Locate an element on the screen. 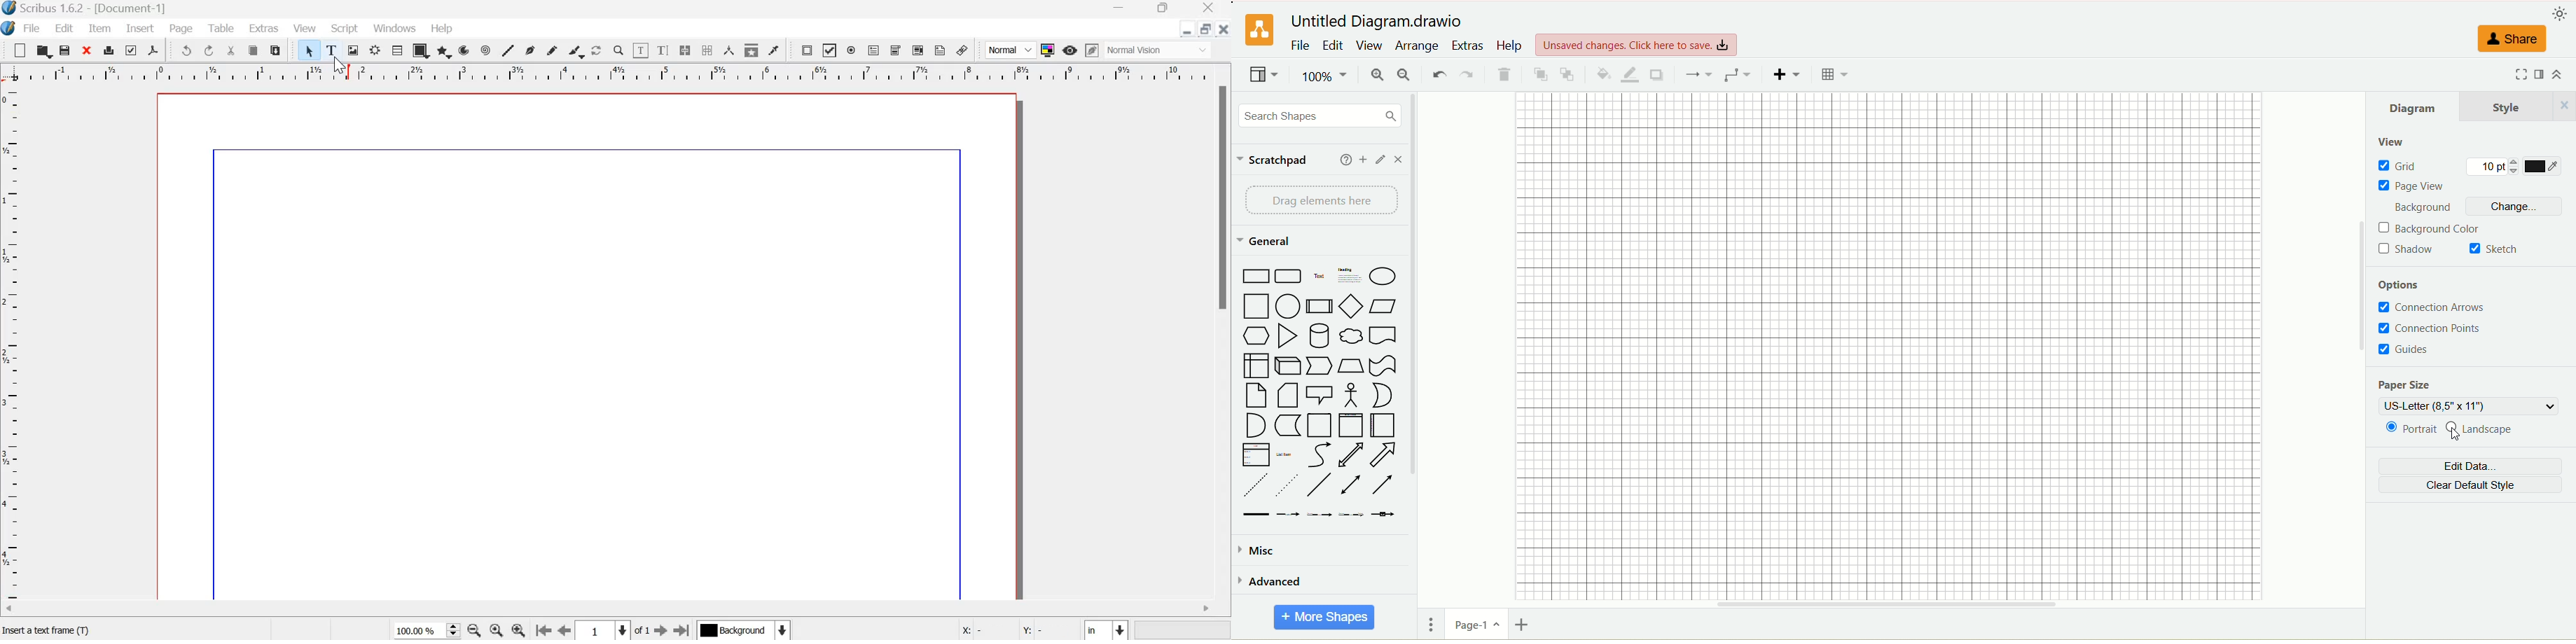 Image resolution: width=2576 pixels, height=644 pixels. PDF text field is located at coordinates (874, 51).